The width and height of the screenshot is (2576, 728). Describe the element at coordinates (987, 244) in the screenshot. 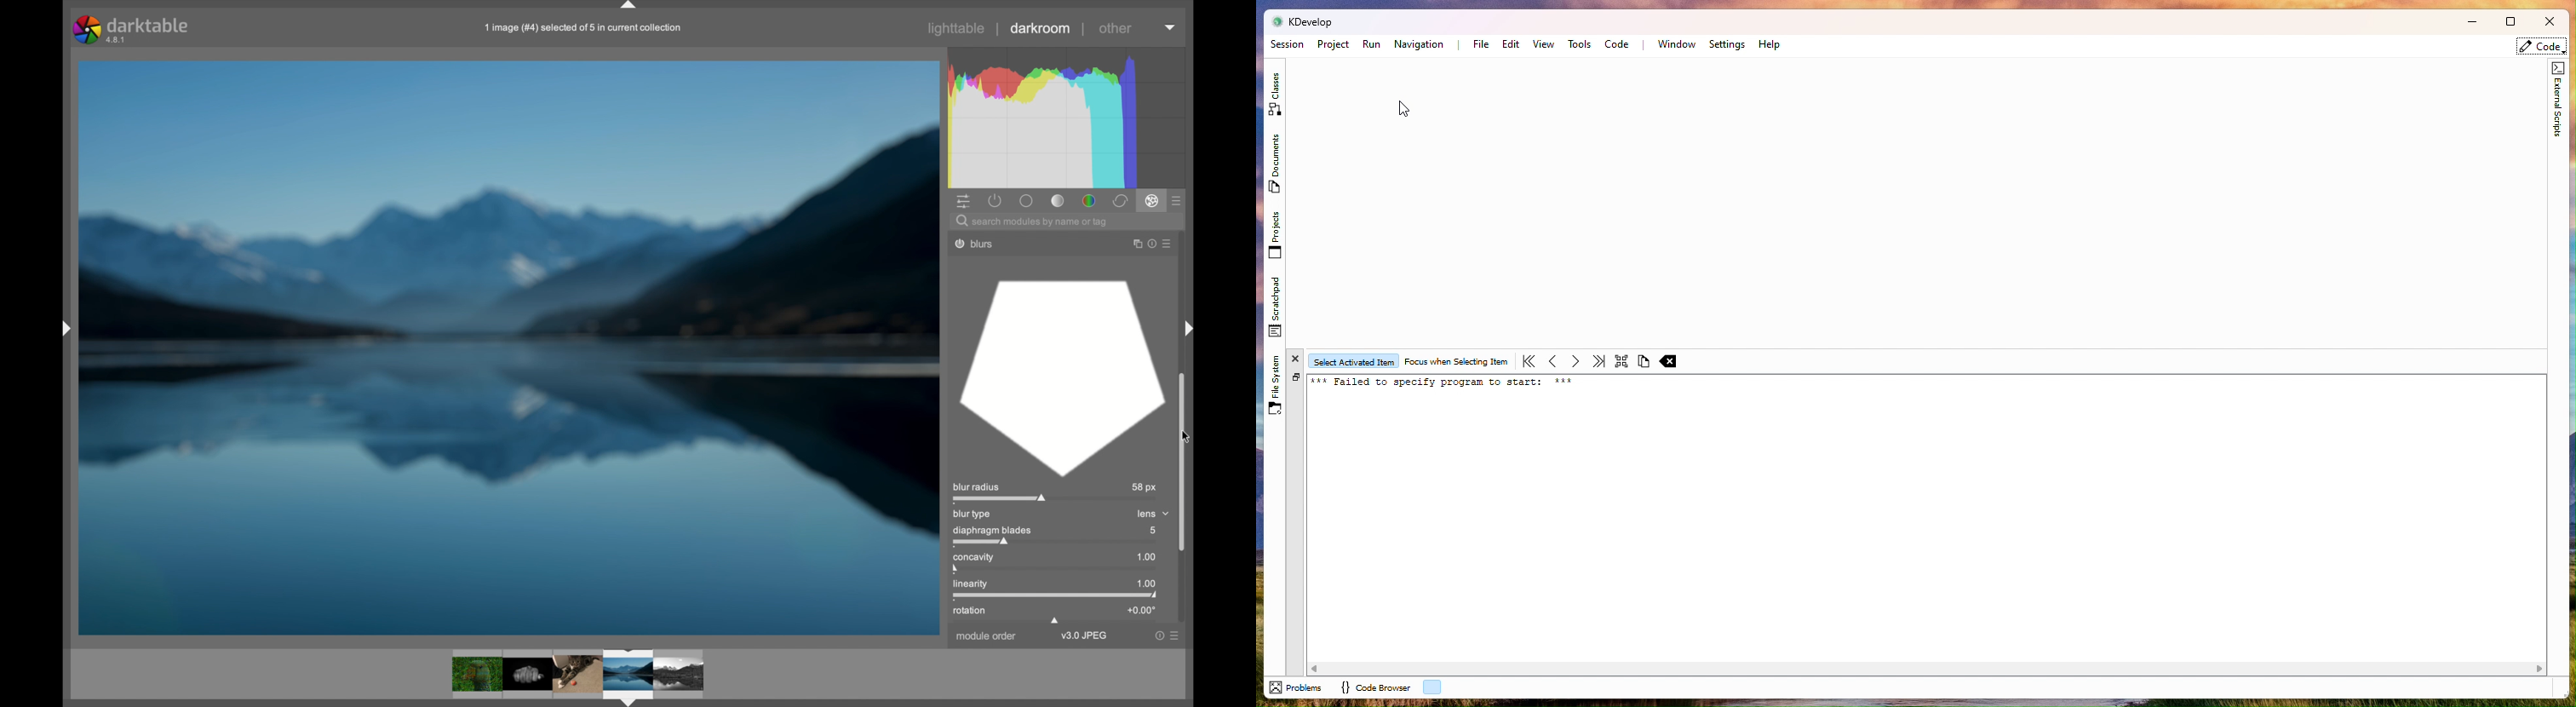

I see `blurs` at that location.